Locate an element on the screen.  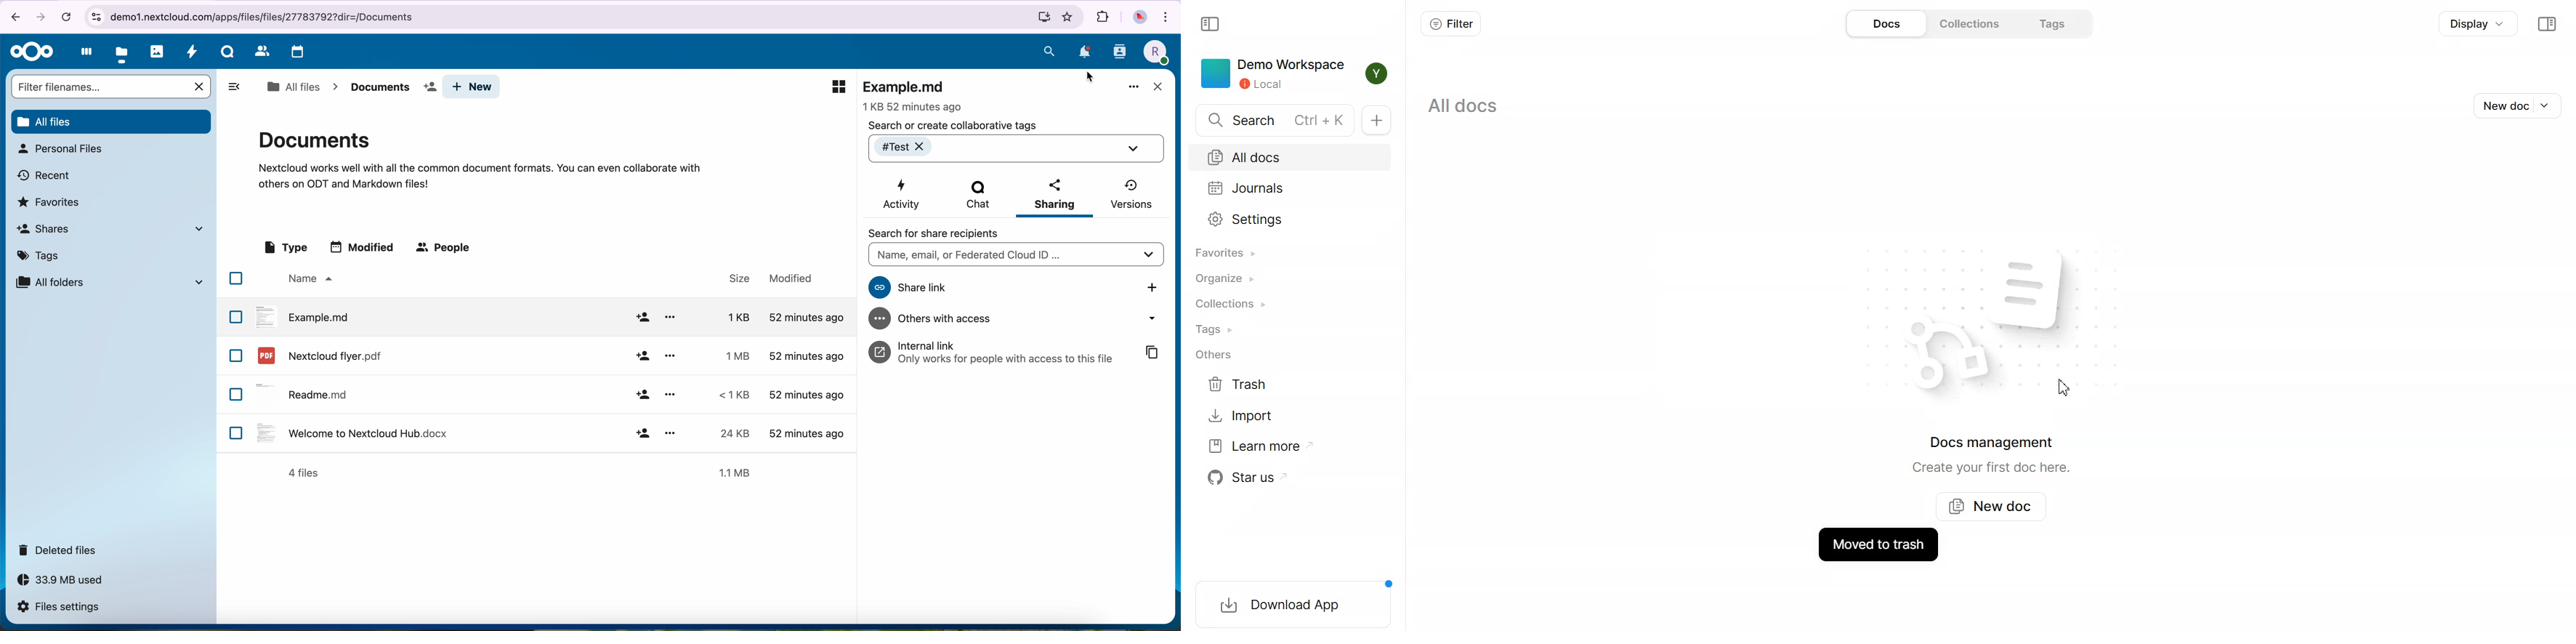
options is located at coordinates (671, 355).